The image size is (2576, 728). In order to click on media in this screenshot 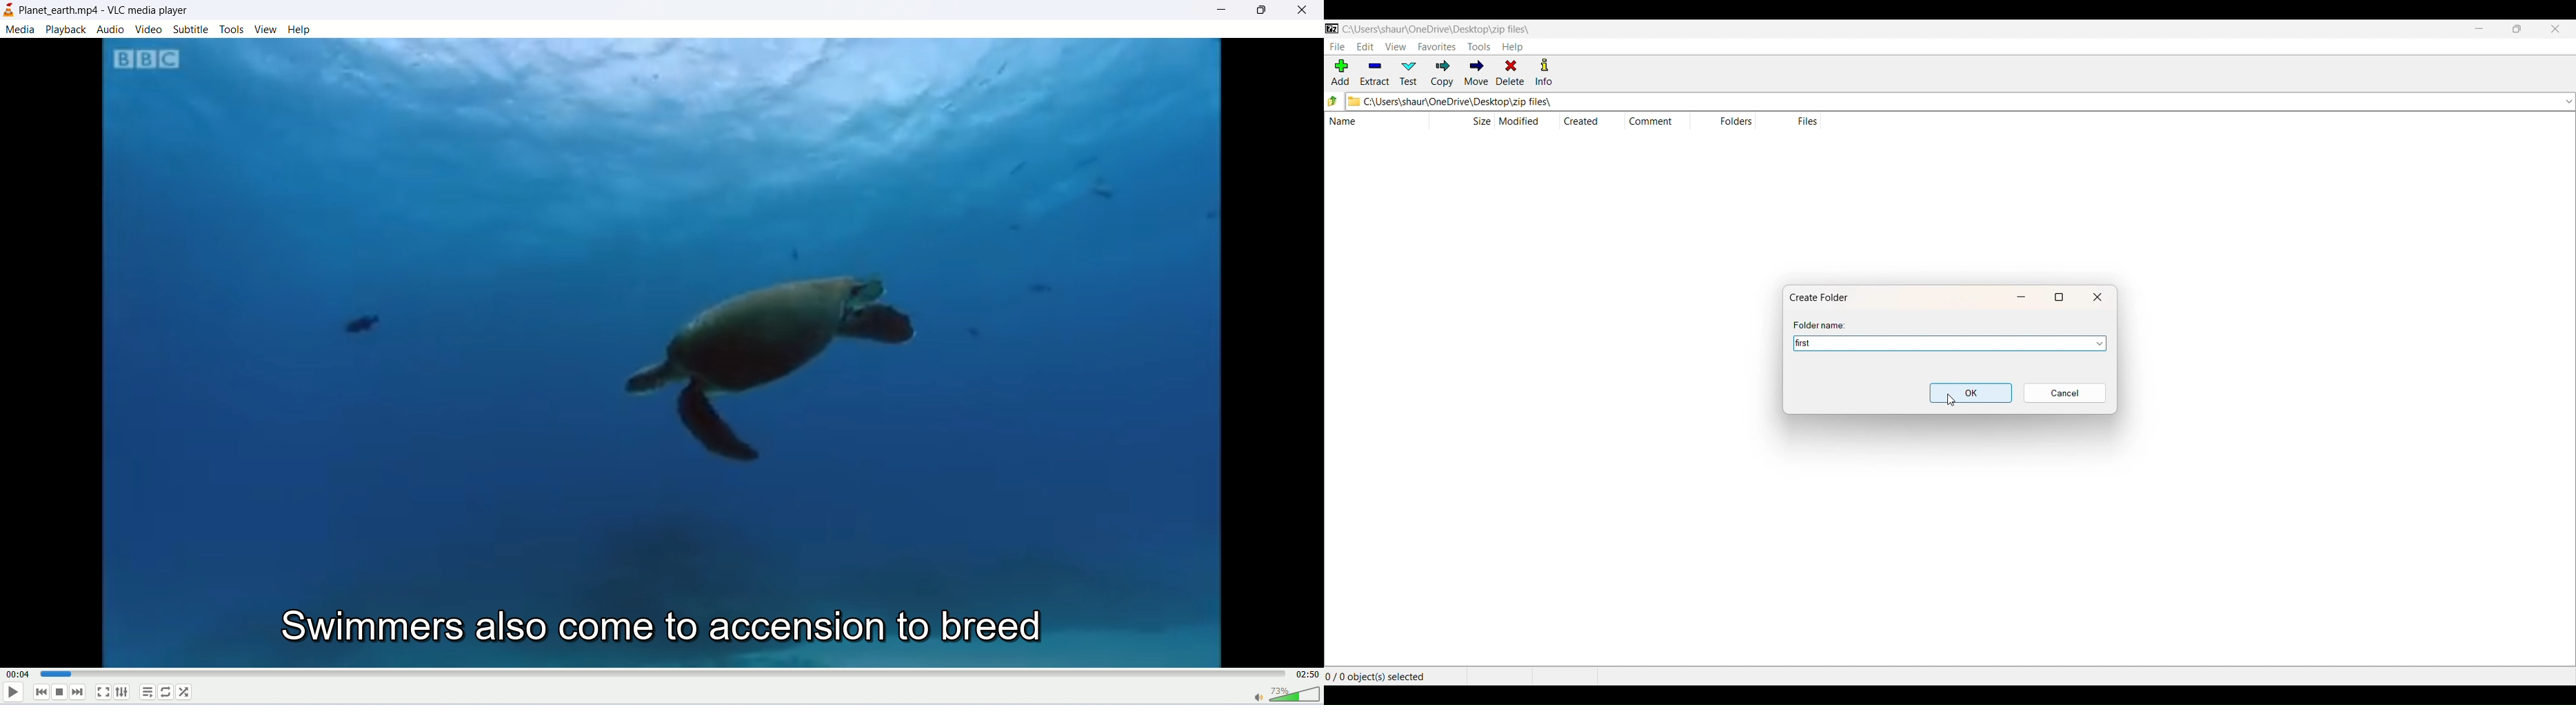, I will do `click(22, 28)`.